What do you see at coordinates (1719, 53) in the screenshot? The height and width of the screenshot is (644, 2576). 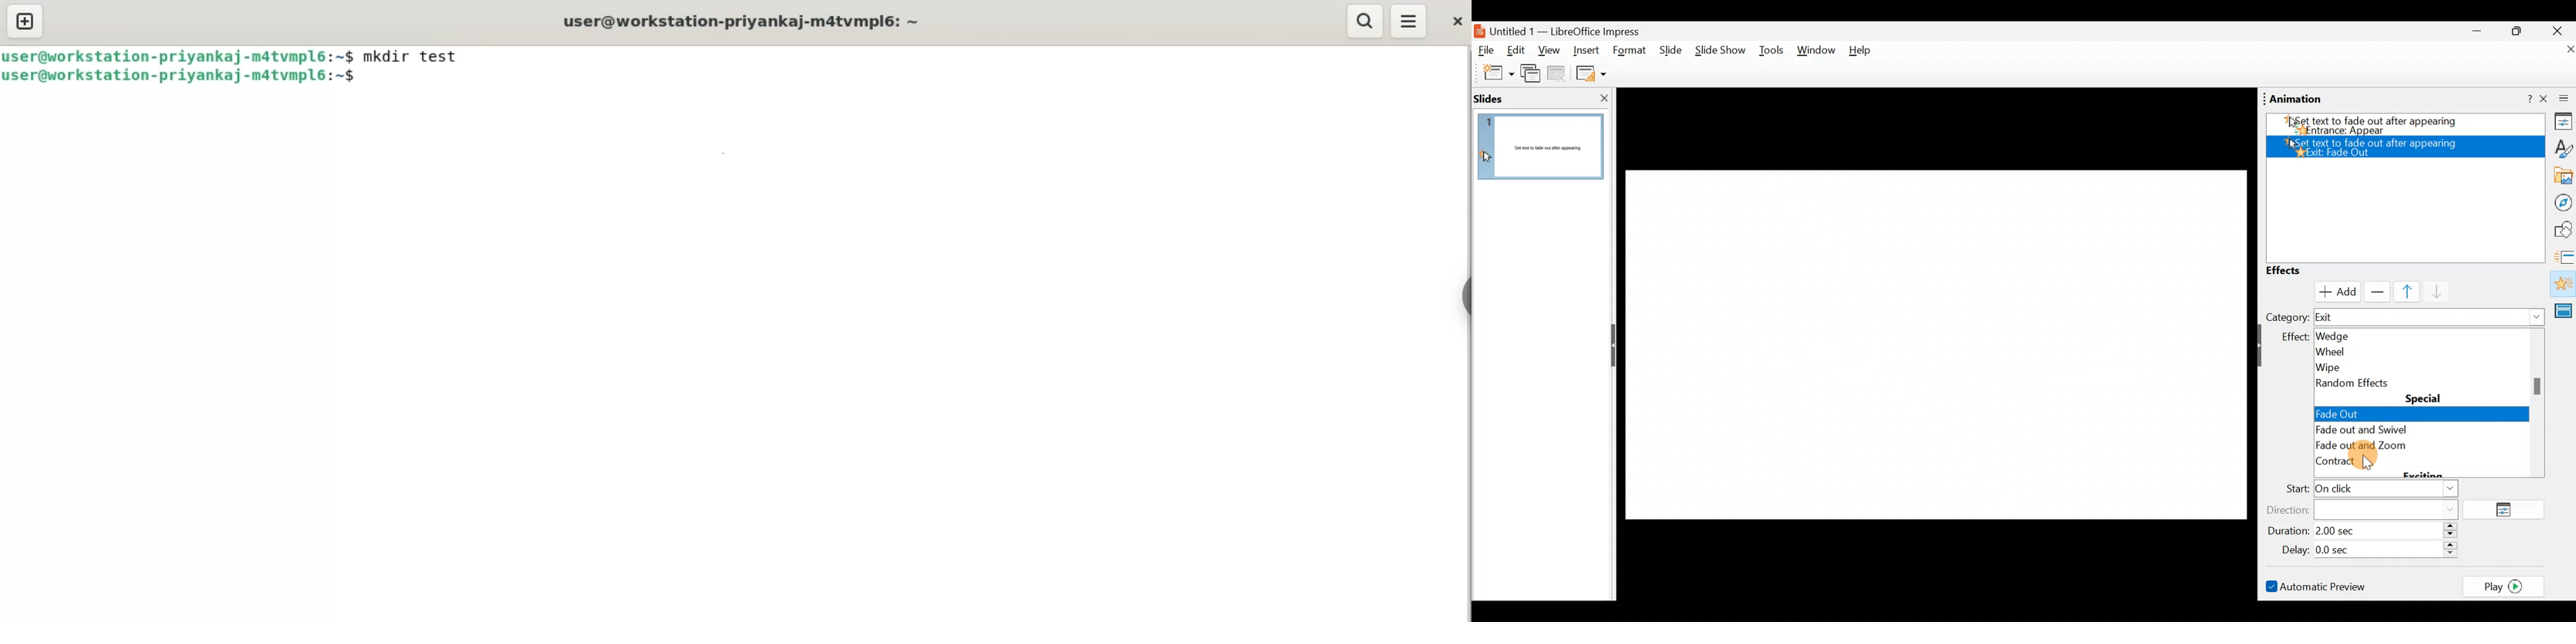 I see `Slide show` at bounding box center [1719, 53].